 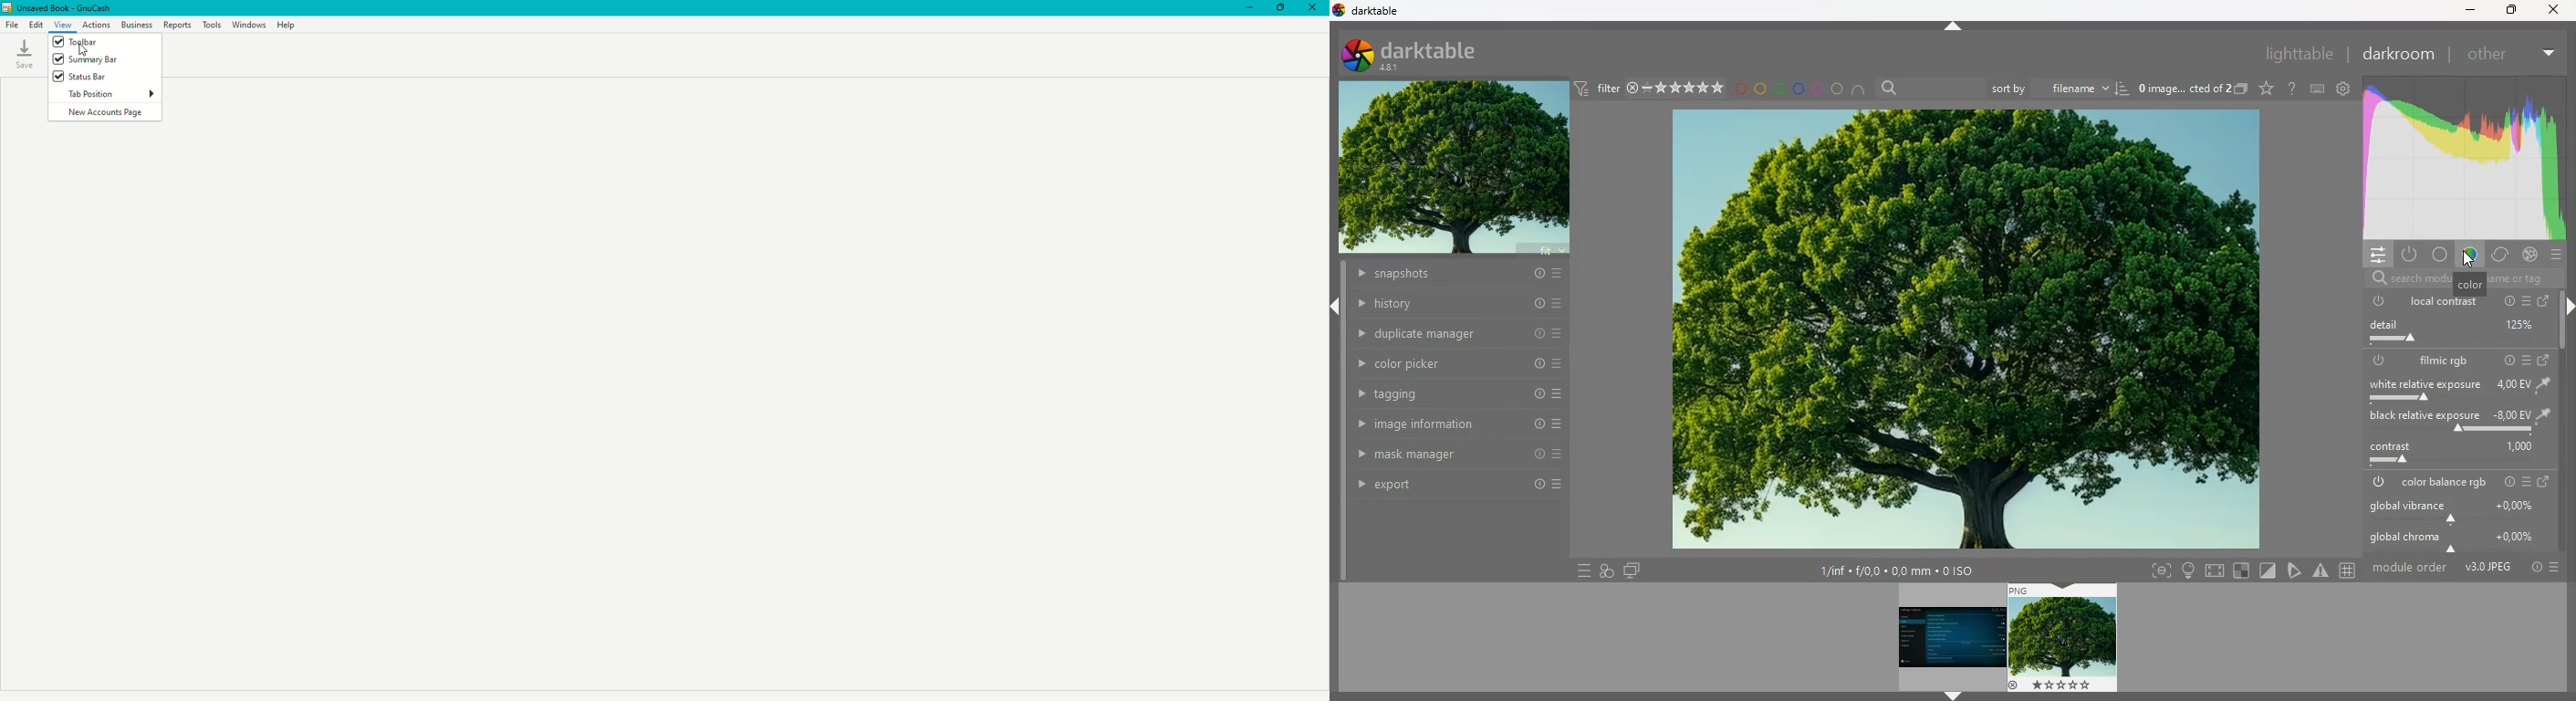 I want to click on Business, so click(x=135, y=25).